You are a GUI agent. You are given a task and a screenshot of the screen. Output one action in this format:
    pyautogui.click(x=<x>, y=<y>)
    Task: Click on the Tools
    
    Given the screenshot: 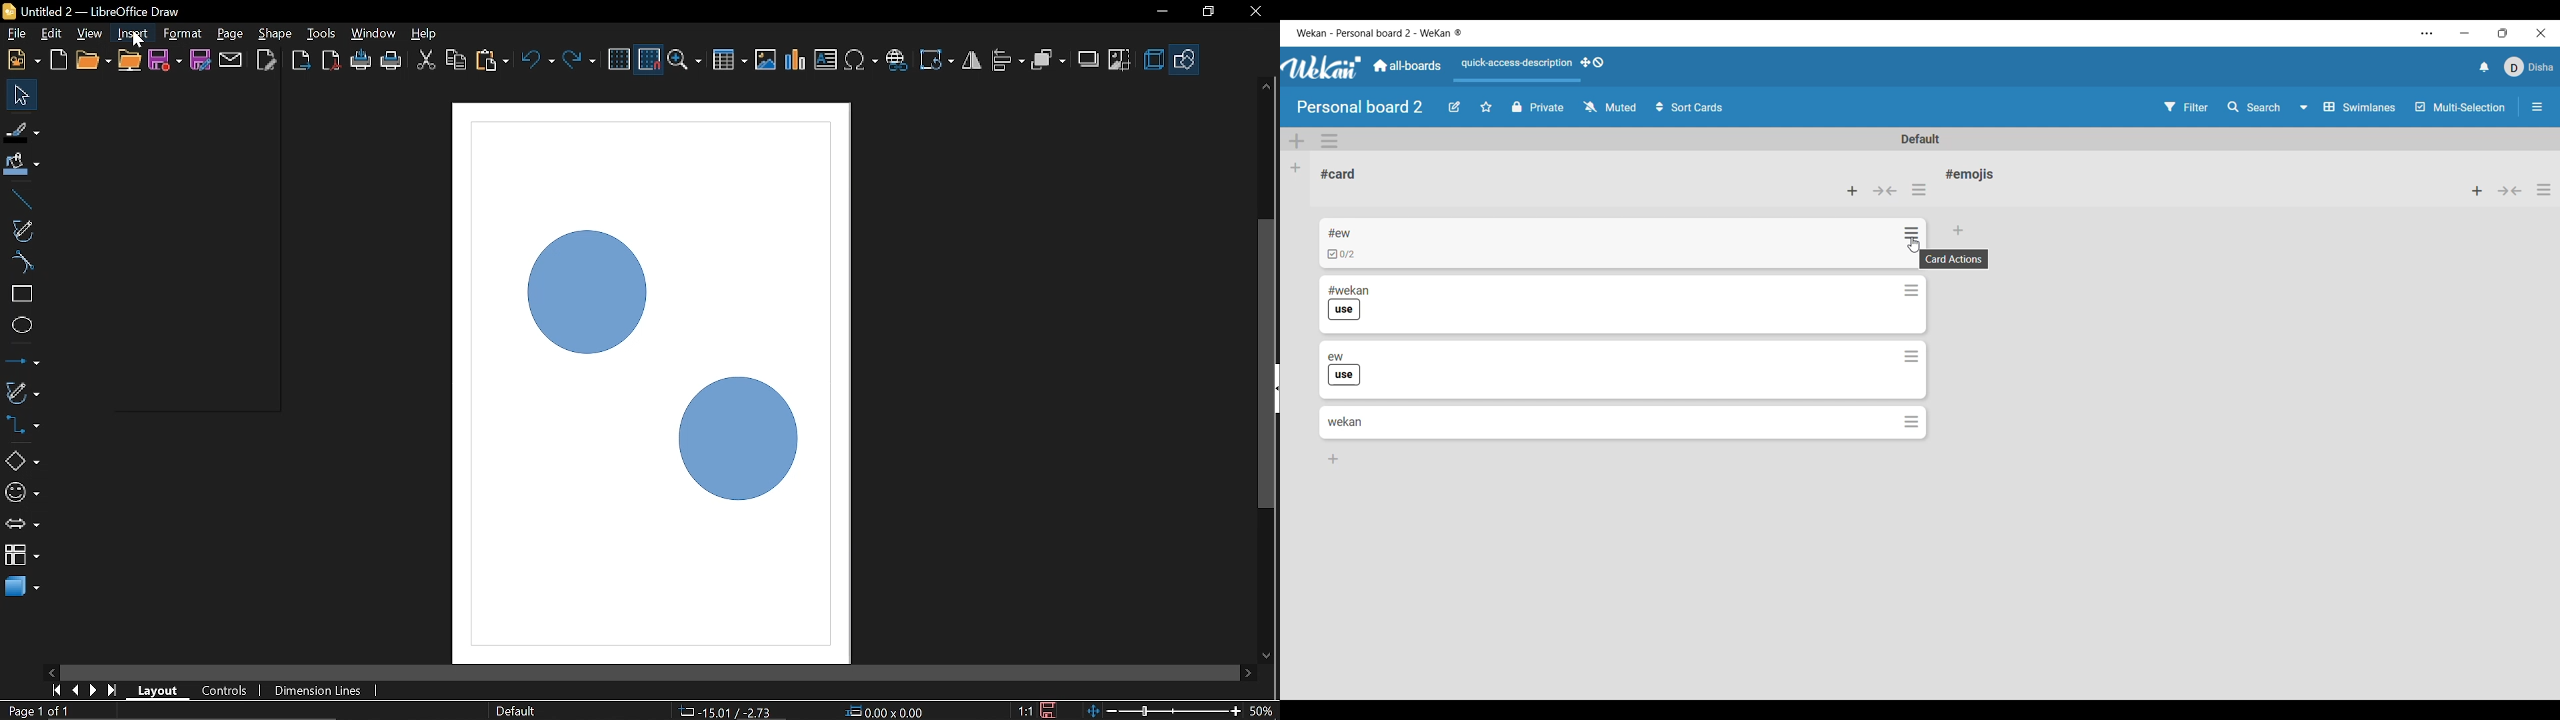 What is the action you would take?
    pyautogui.click(x=322, y=32)
    